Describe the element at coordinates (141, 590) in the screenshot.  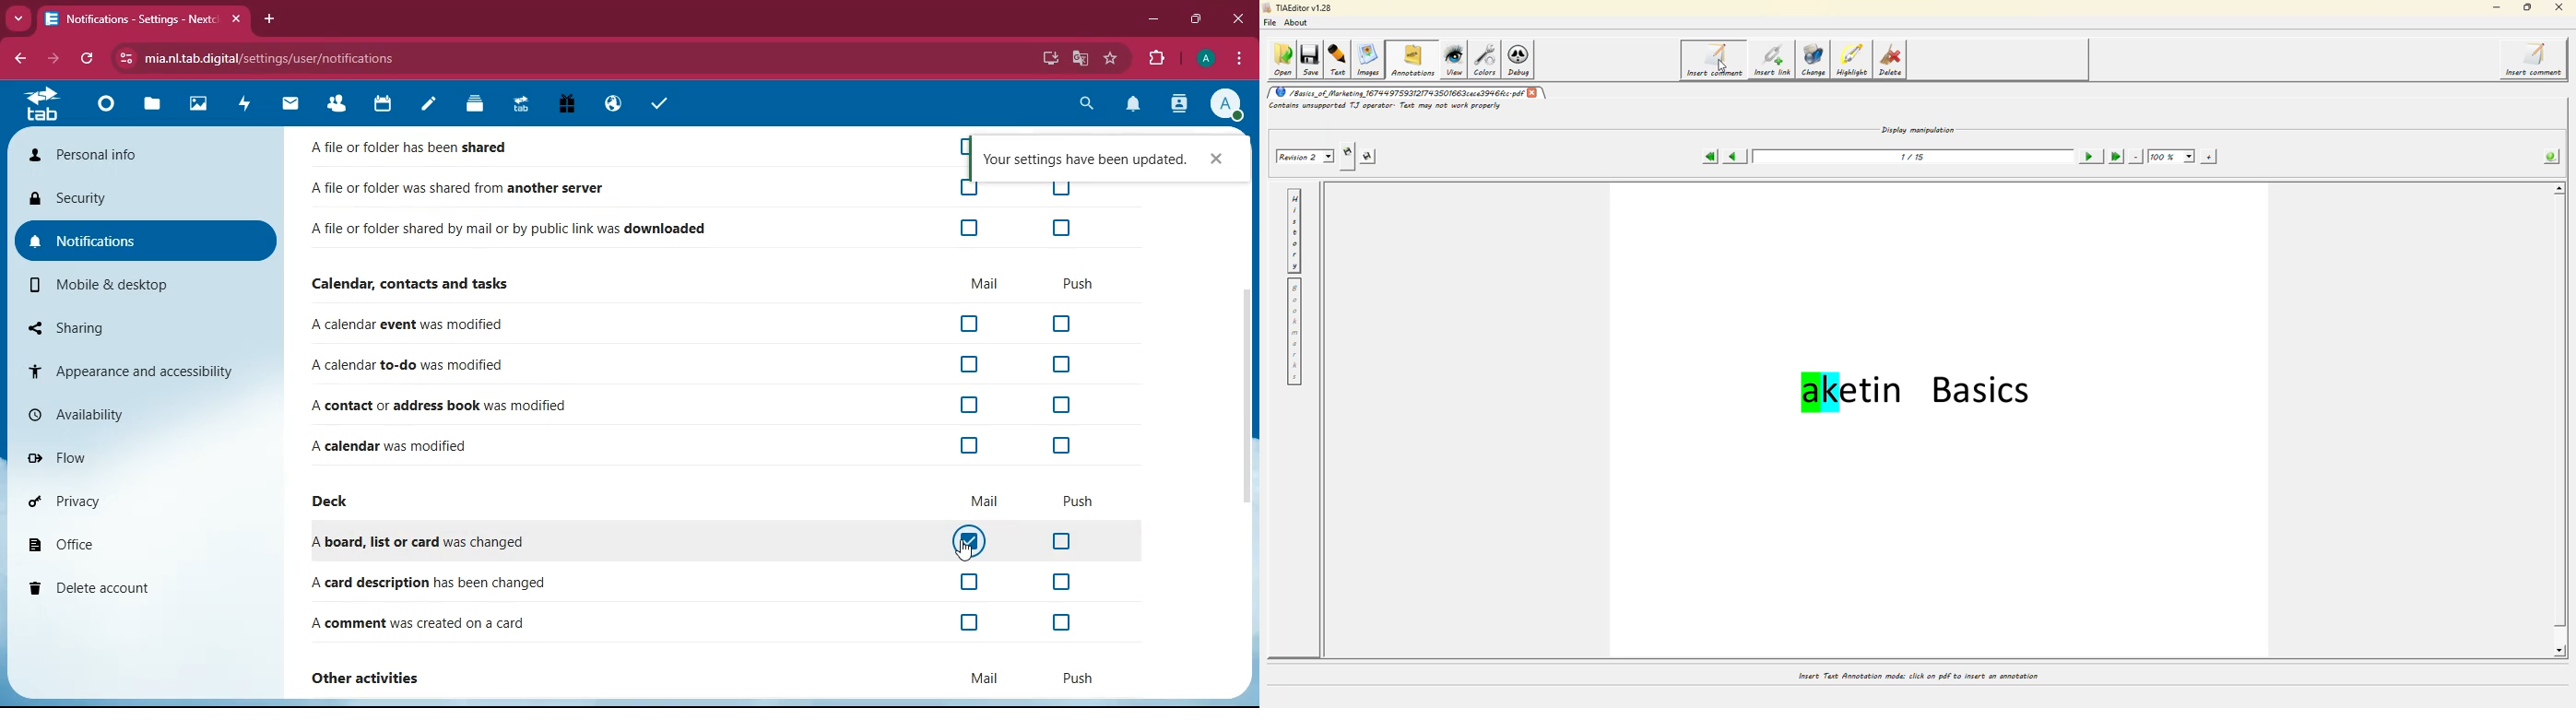
I see `delete account` at that location.